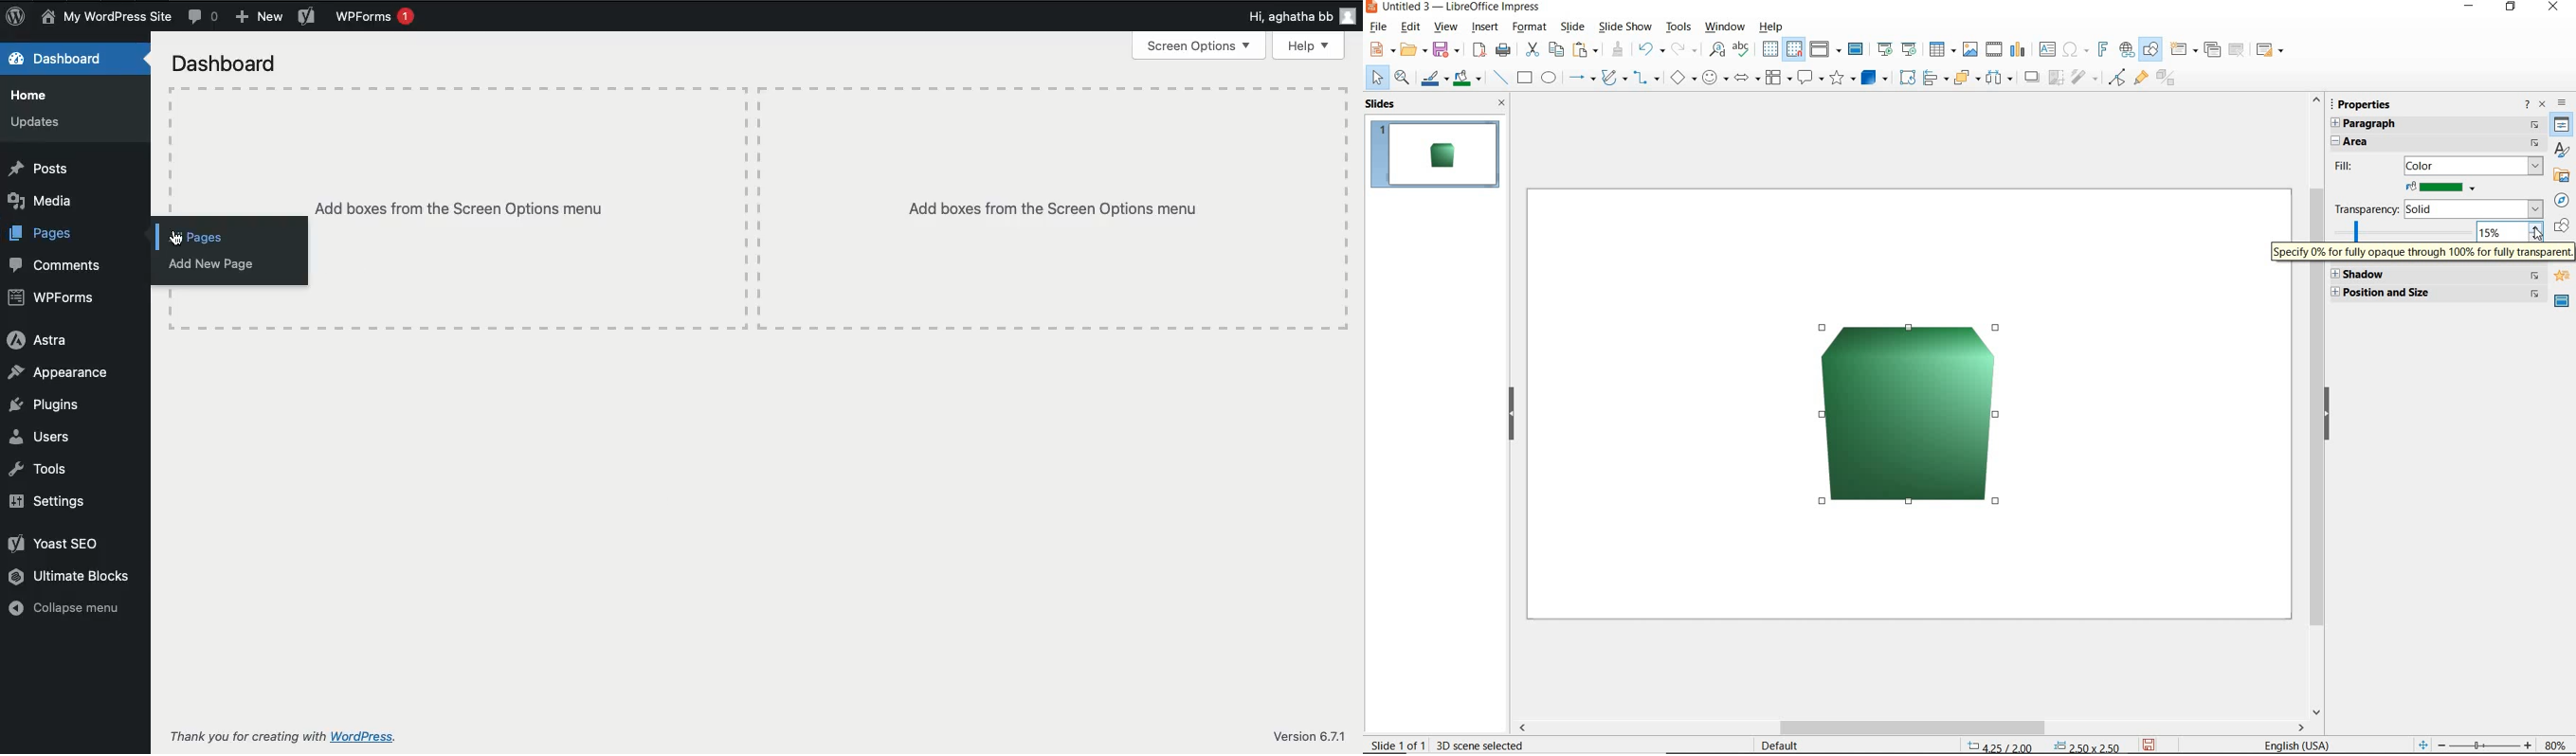  Describe the element at coordinates (1468, 79) in the screenshot. I see `fill color` at that location.